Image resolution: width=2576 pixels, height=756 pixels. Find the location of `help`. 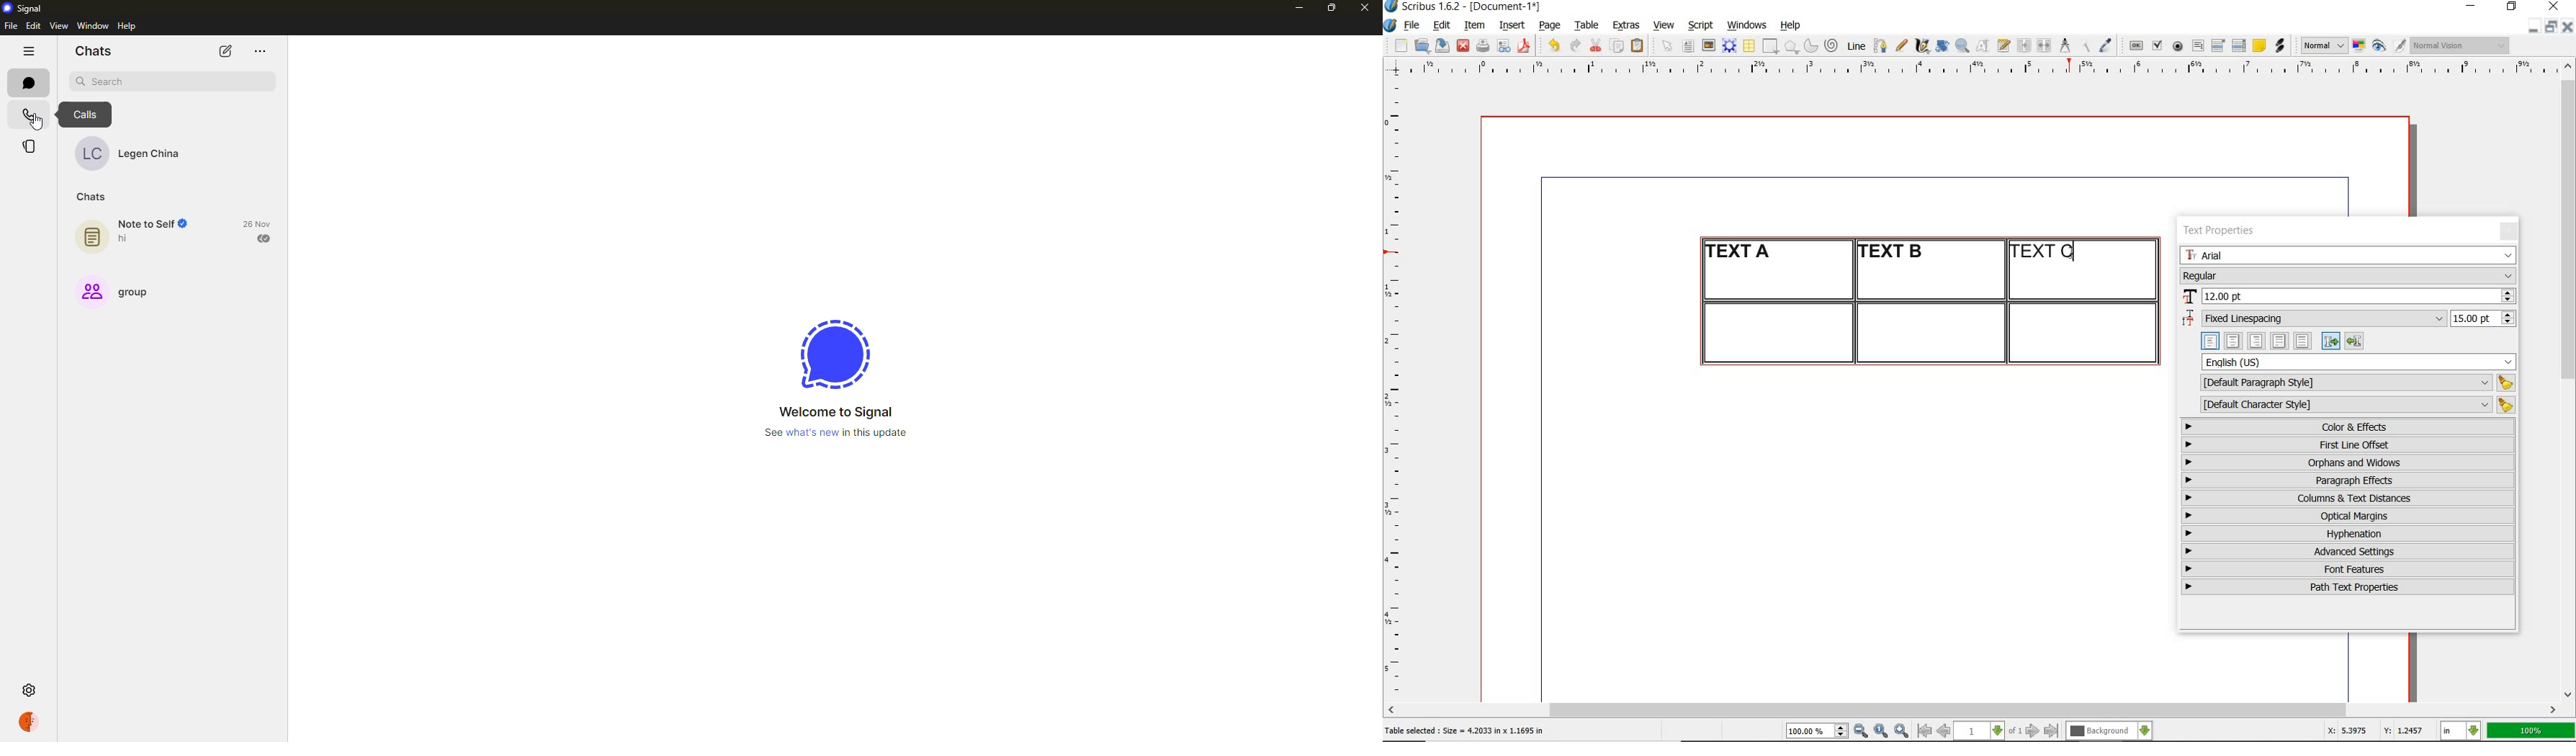

help is located at coordinates (1789, 26).